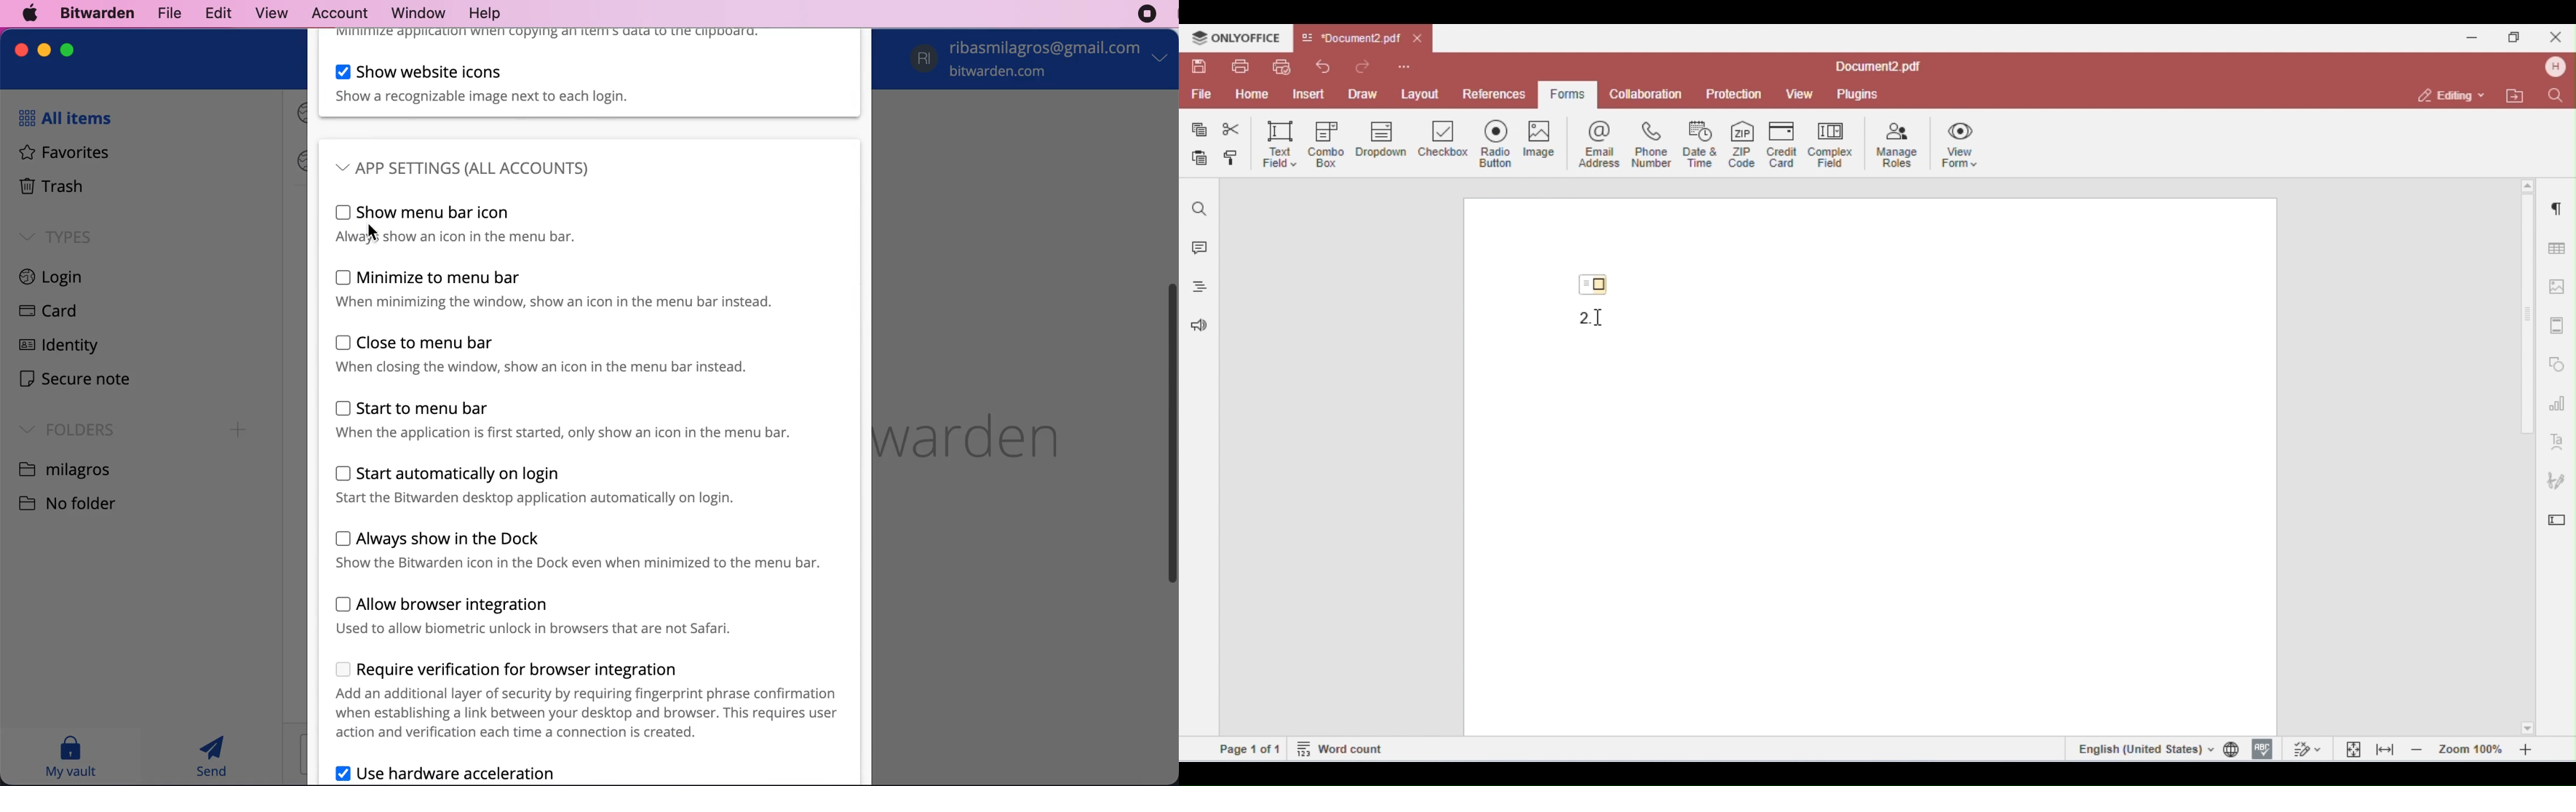 The width and height of the screenshot is (2576, 812). What do you see at coordinates (67, 49) in the screenshot?
I see `maximize` at bounding box center [67, 49].